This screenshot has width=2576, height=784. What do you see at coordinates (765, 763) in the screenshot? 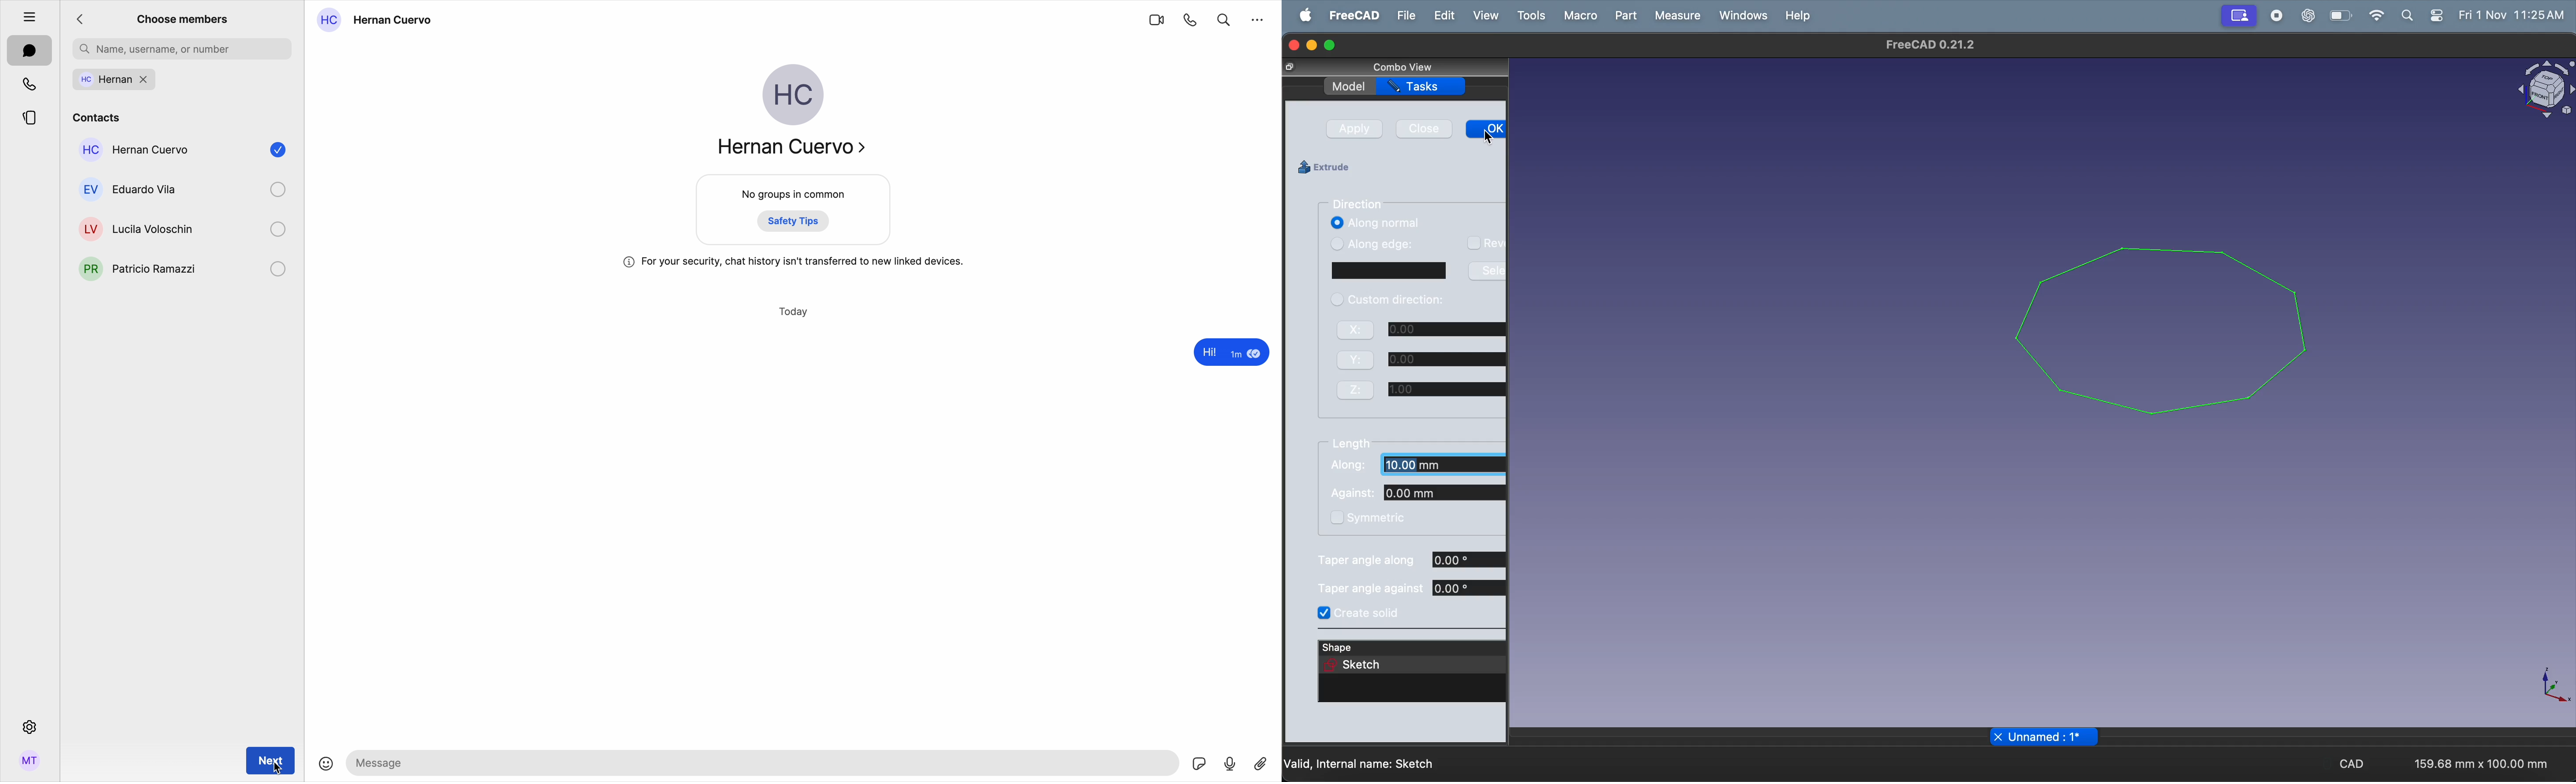
I see `space to write` at bounding box center [765, 763].